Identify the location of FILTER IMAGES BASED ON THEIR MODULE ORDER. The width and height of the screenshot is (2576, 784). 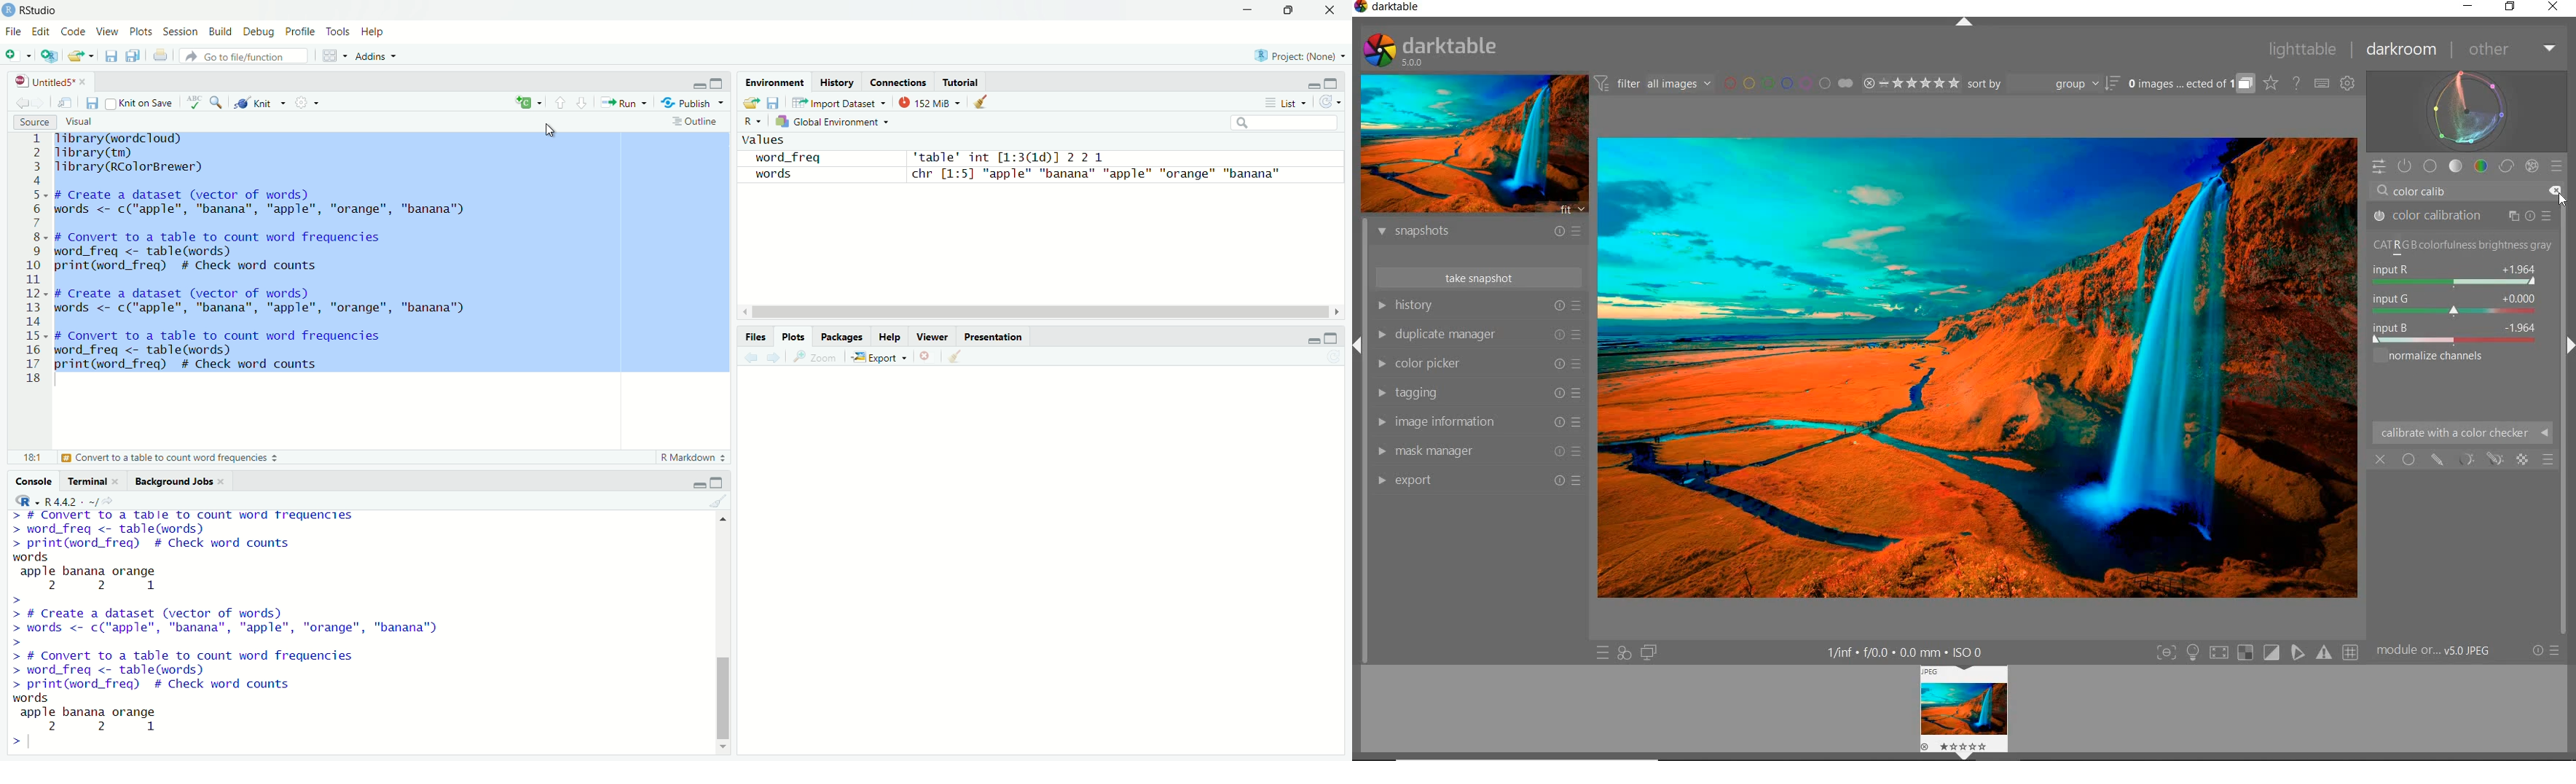
(1653, 84).